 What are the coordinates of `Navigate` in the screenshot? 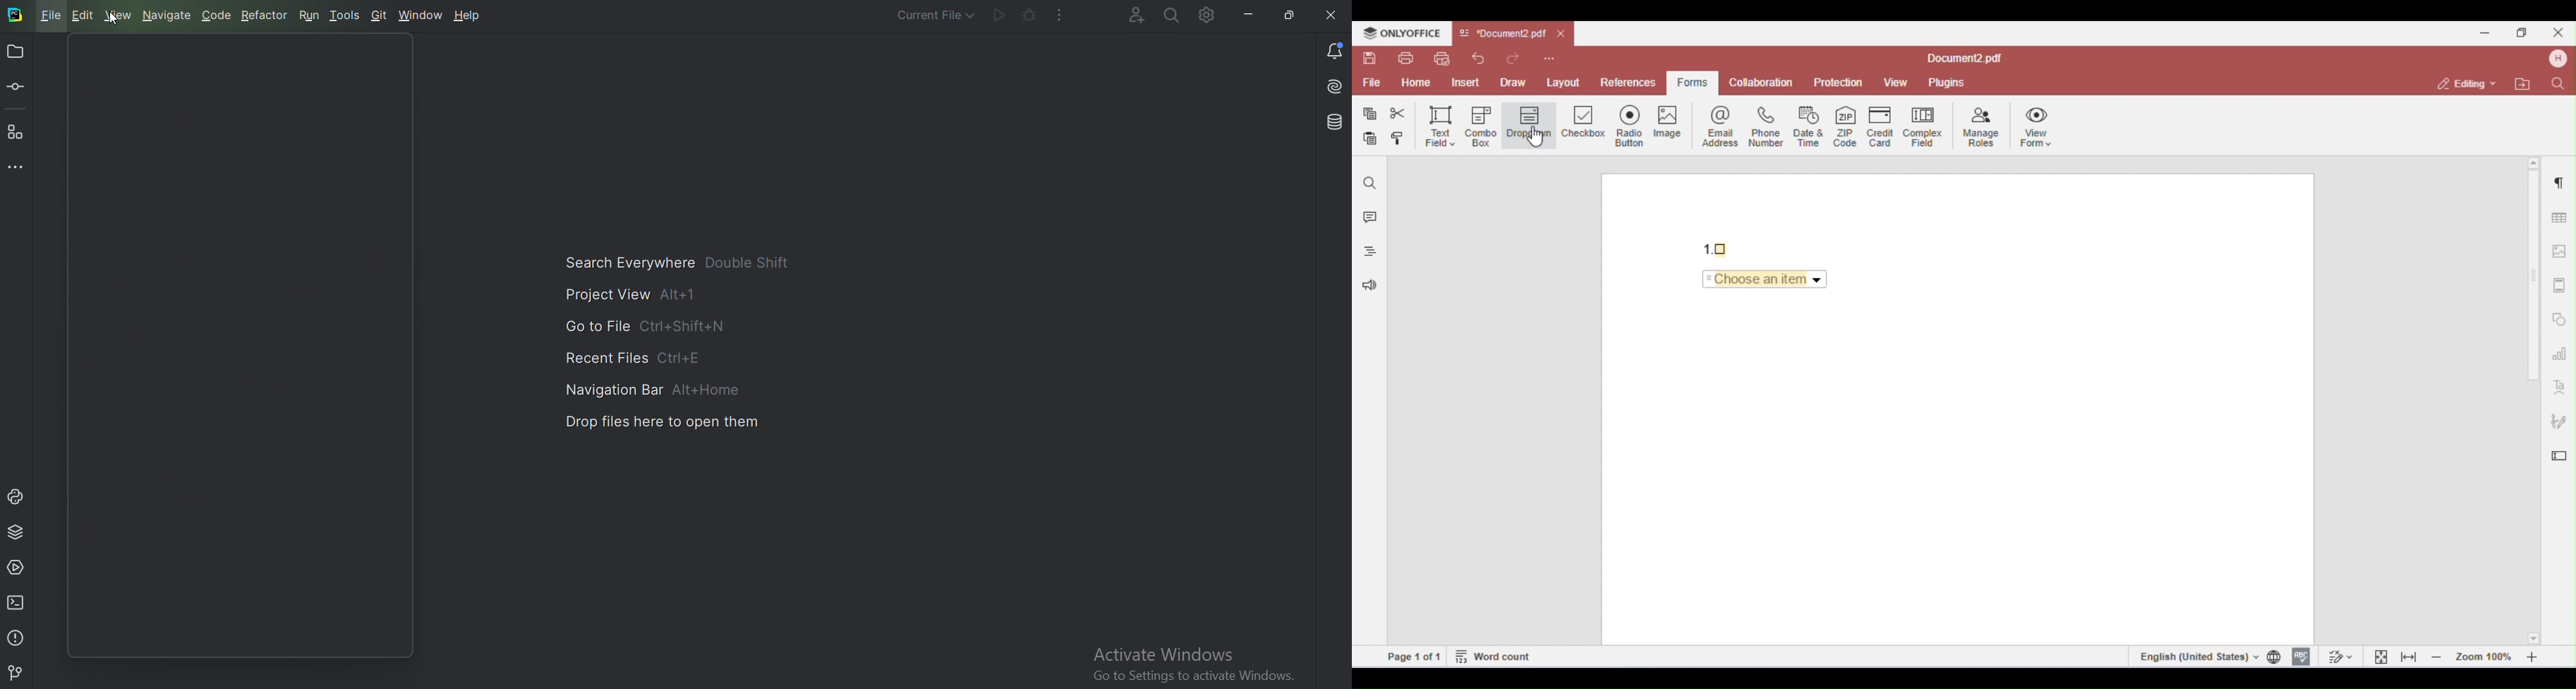 It's located at (165, 14).